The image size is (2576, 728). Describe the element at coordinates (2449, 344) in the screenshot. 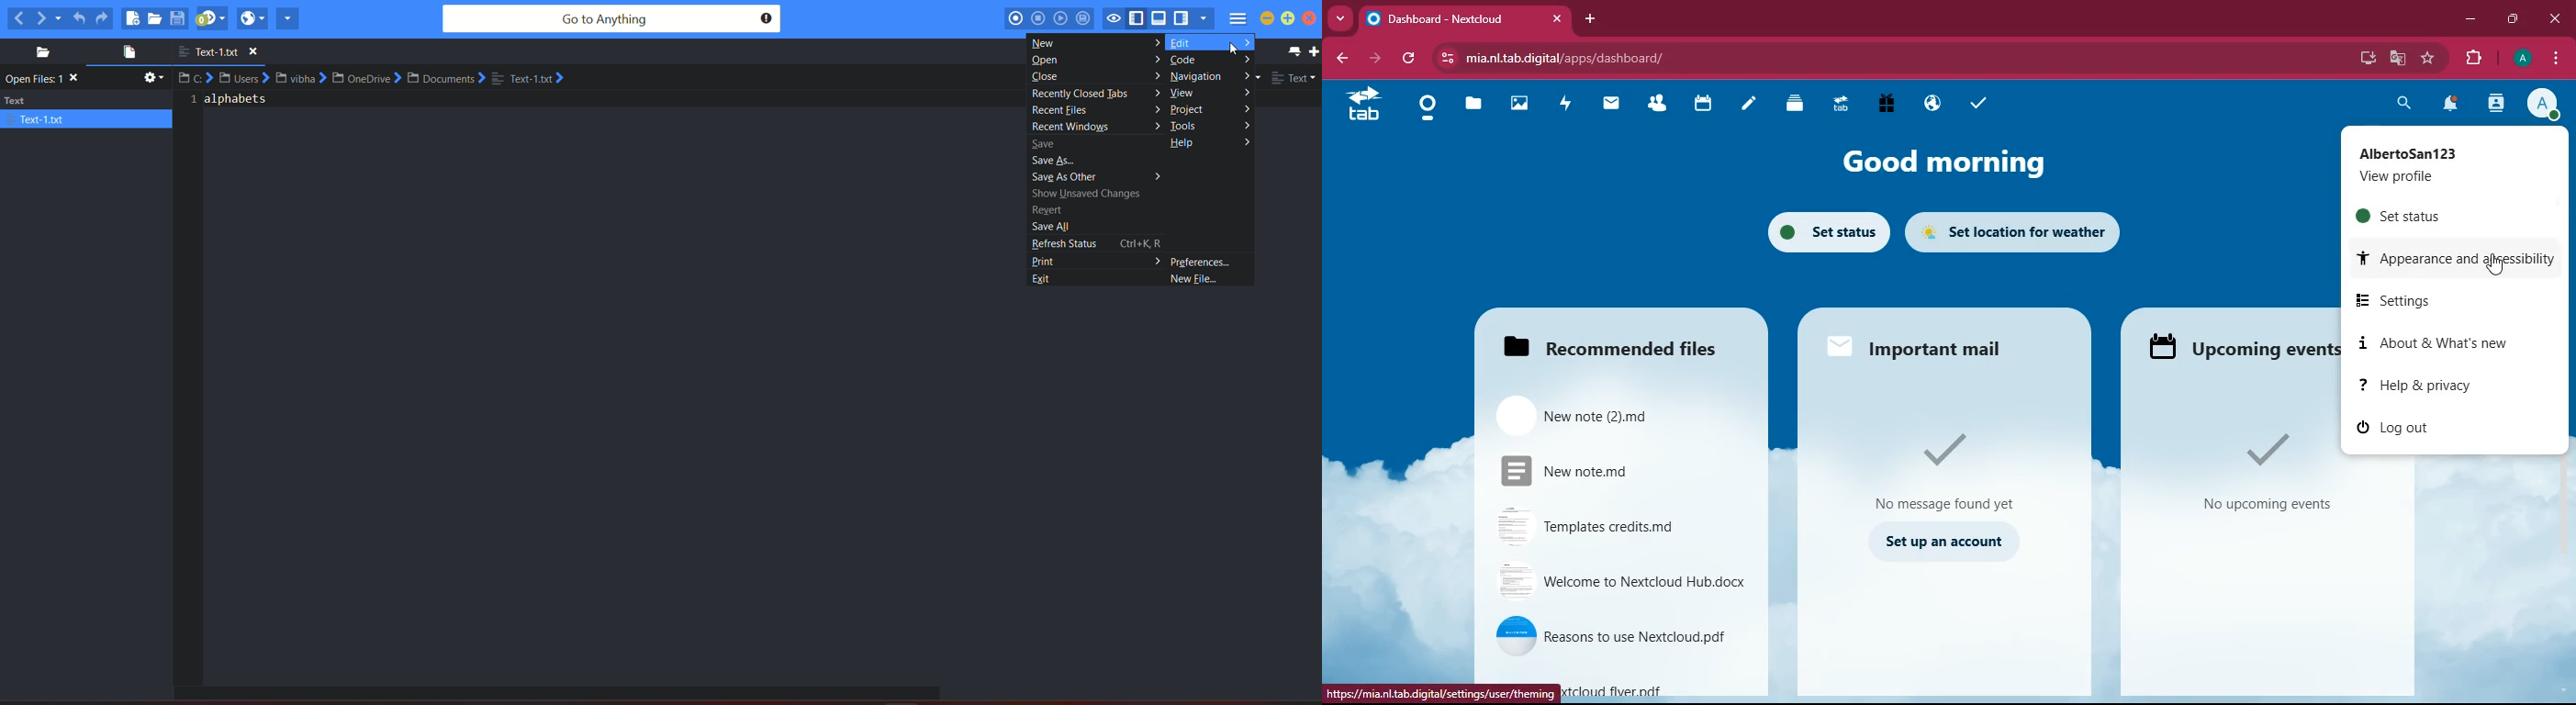

I see `about` at that location.